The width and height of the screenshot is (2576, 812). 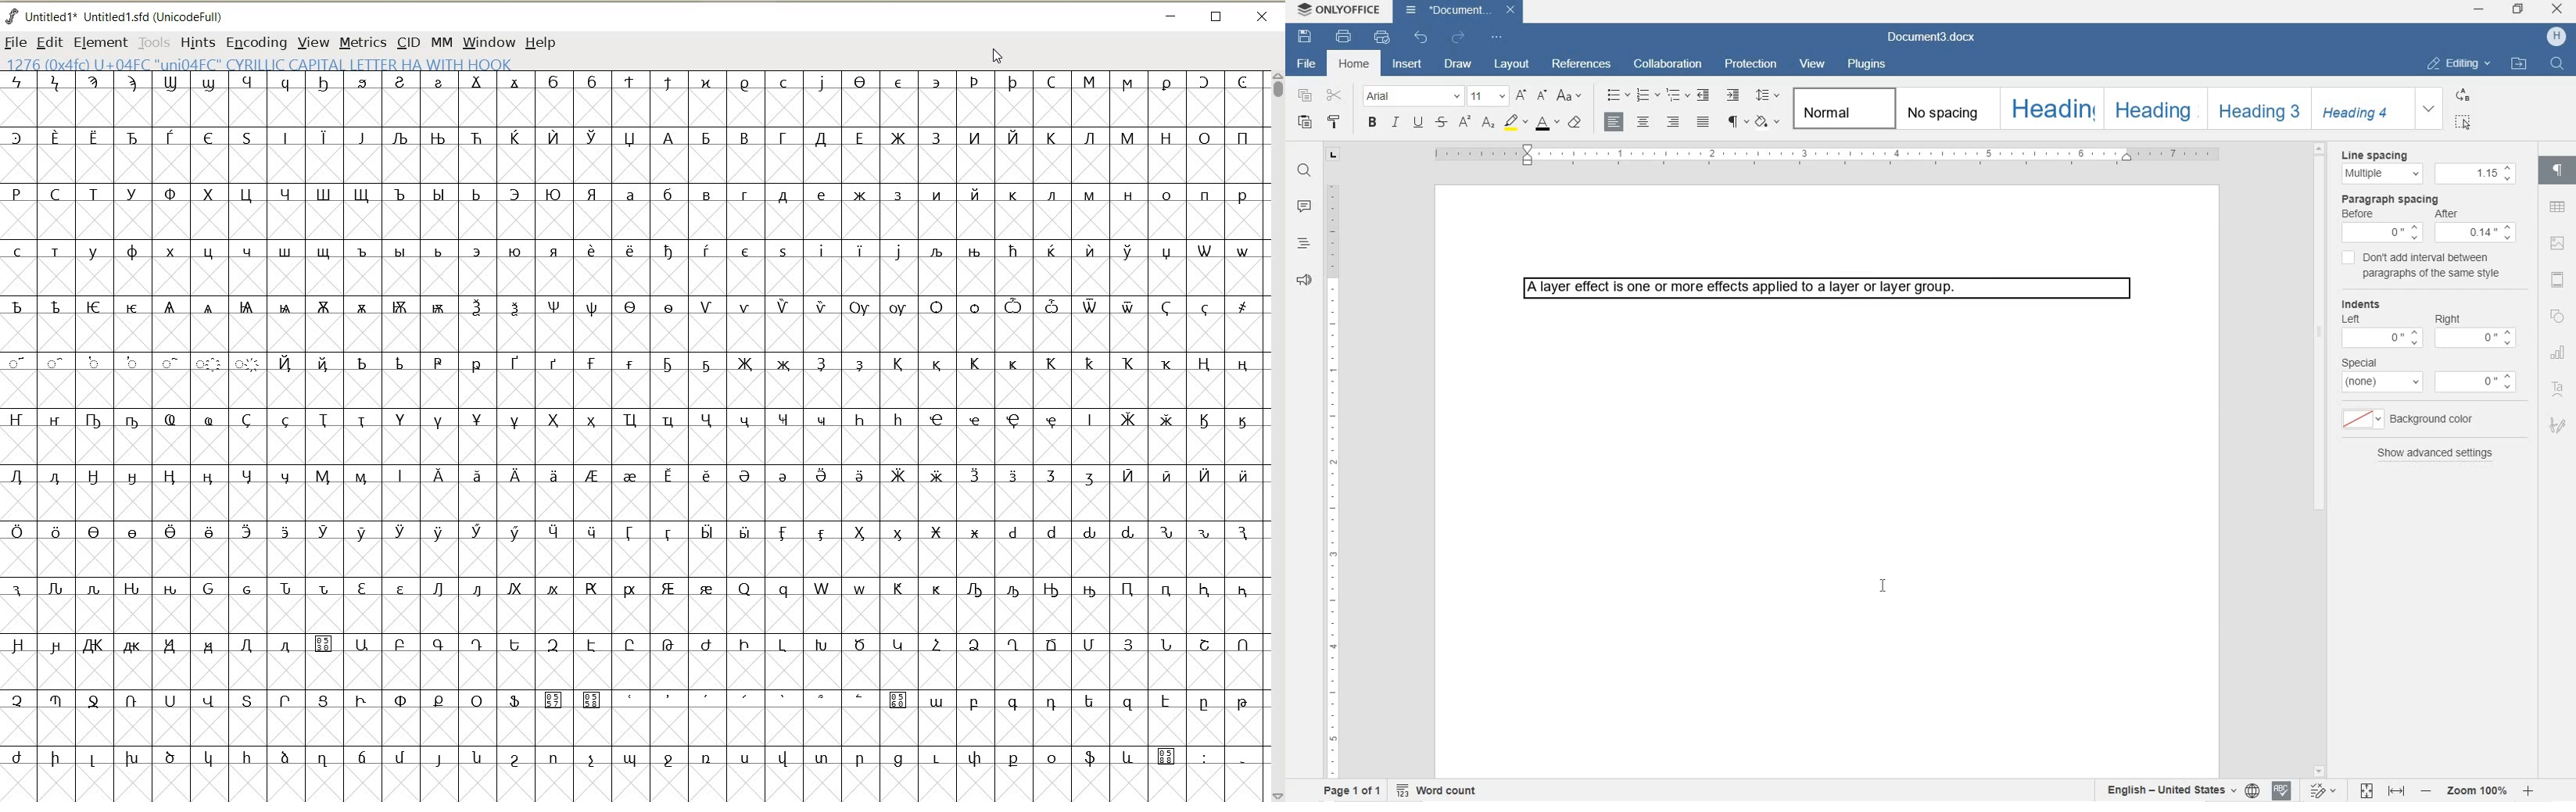 What do you see at coordinates (1339, 11) in the screenshot?
I see `SYSTEM NAME` at bounding box center [1339, 11].